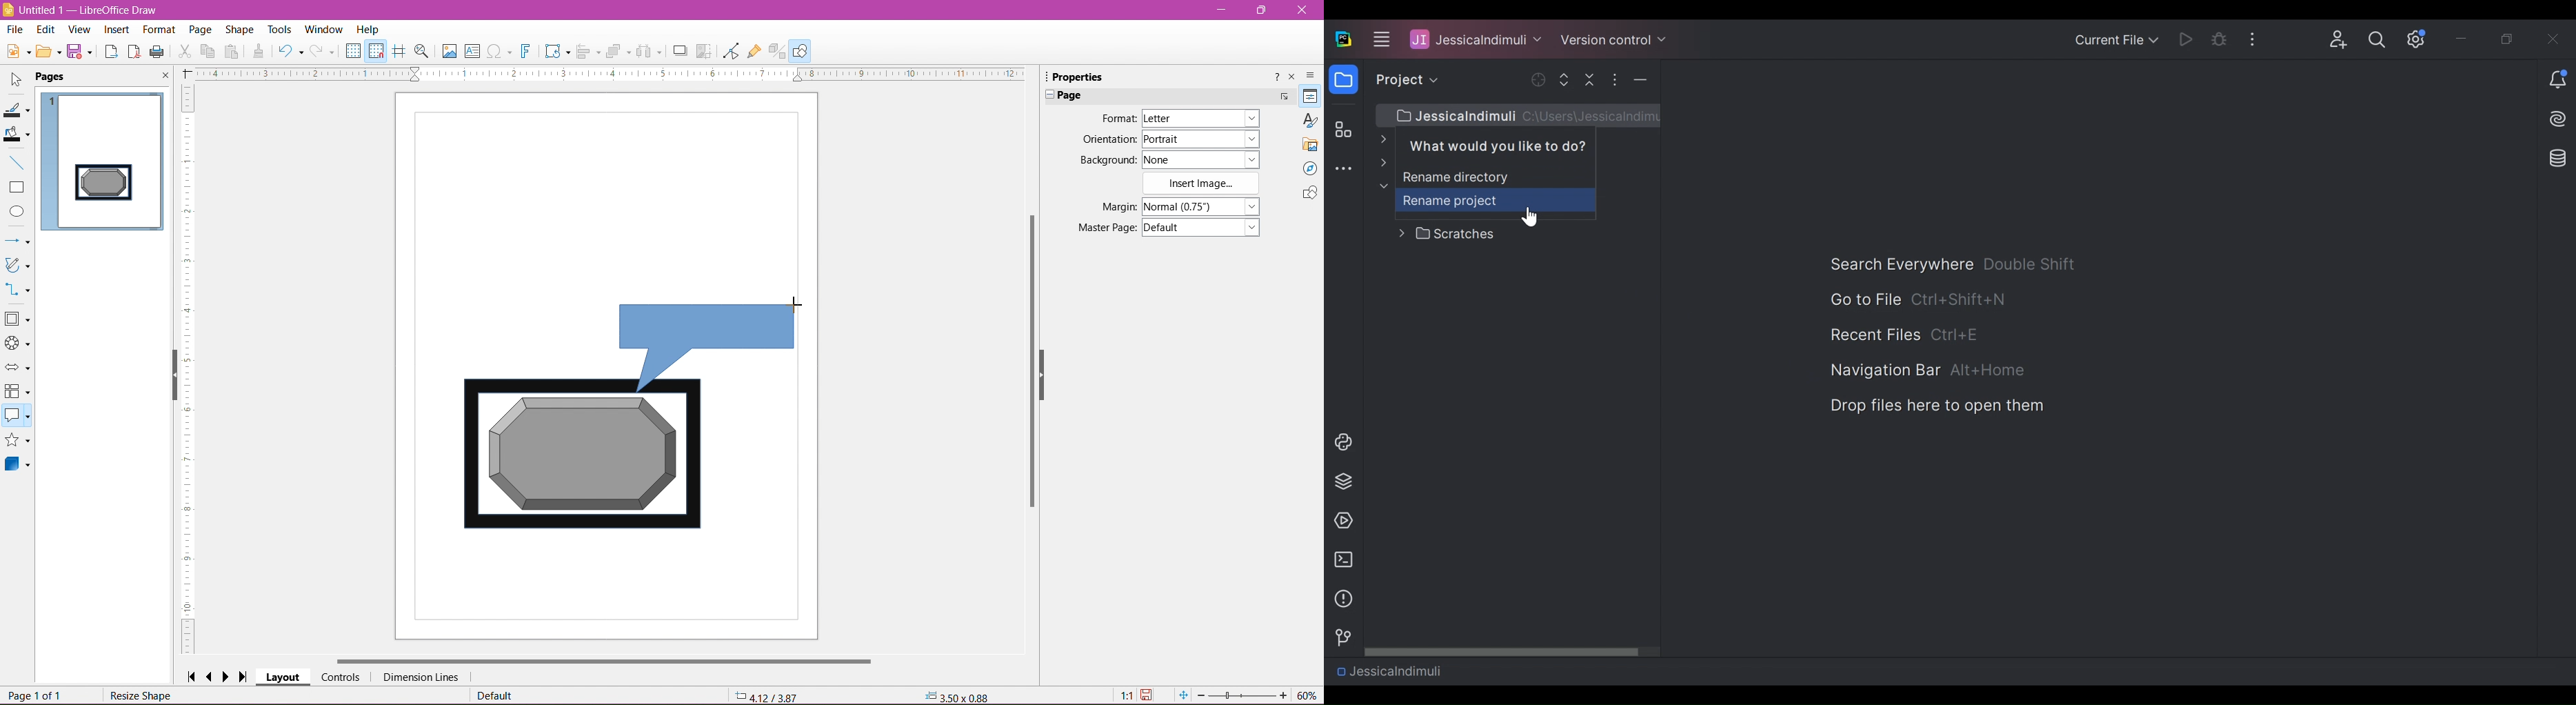  Describe the element at coordinates (1640, 80) in the screenshot. I see `Hide` at that location.